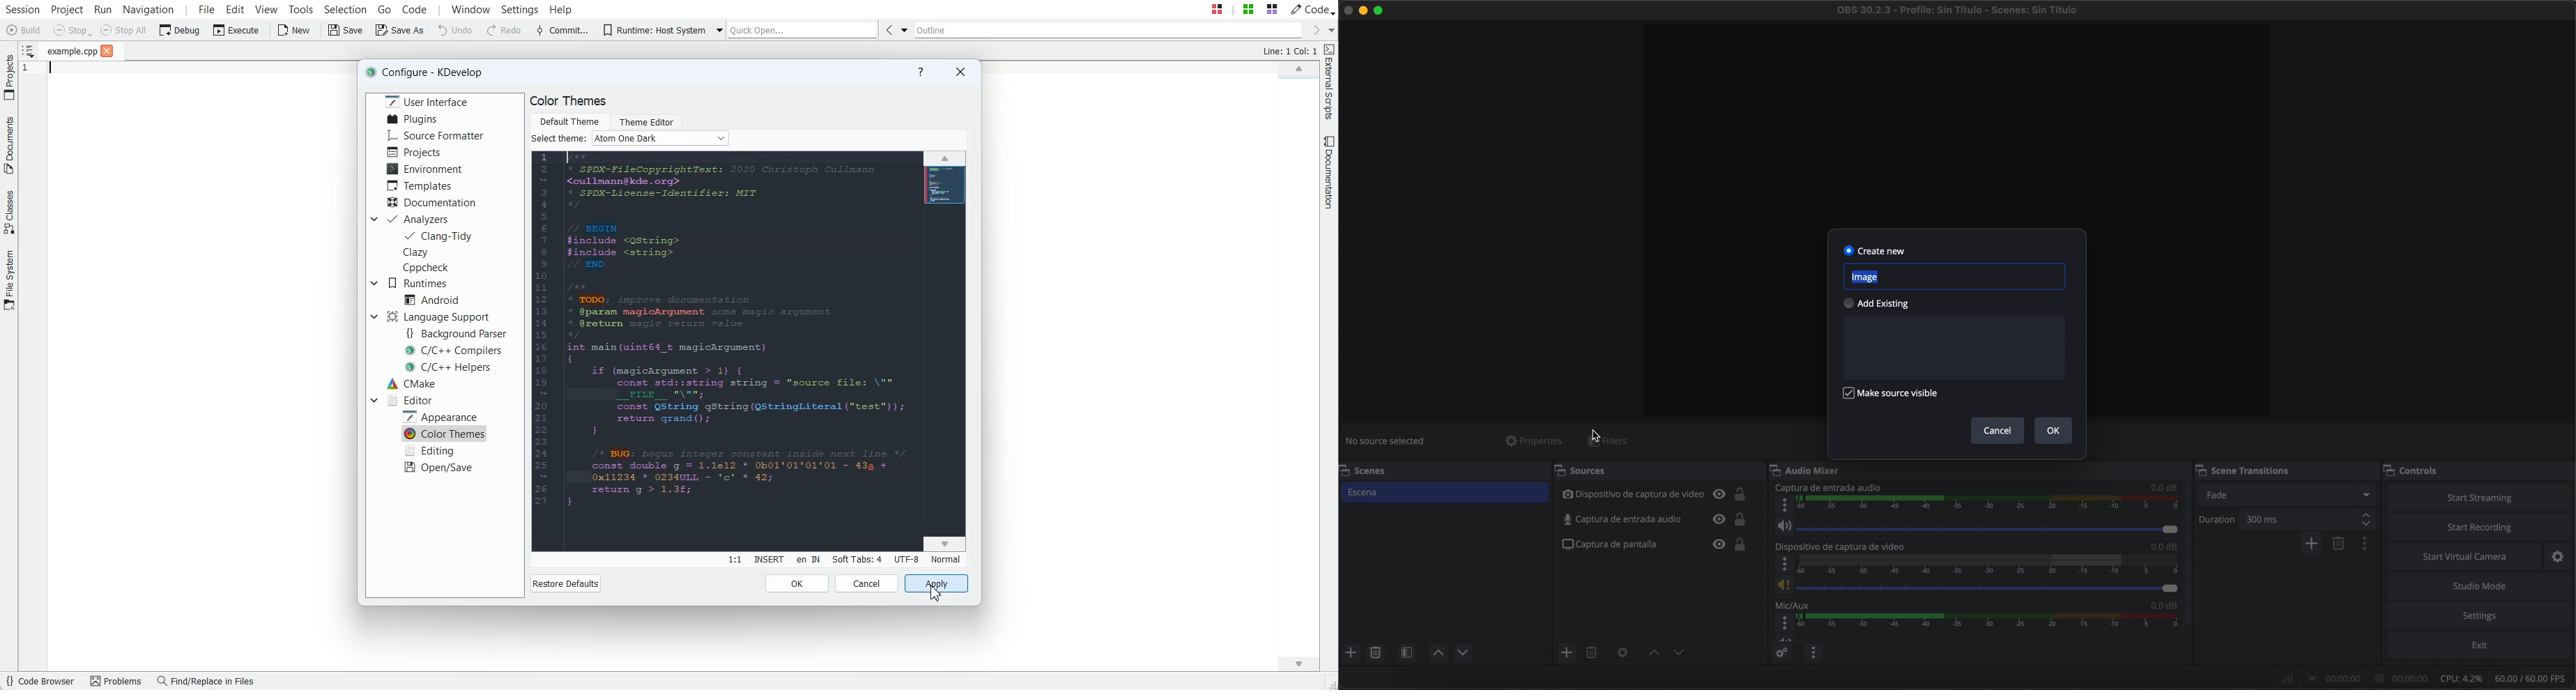 The width and height of the screenshot is (2576, 700). Describe the element at coordinates (2165, 546) in the screenshot. I see `0.0 dB` at that location.